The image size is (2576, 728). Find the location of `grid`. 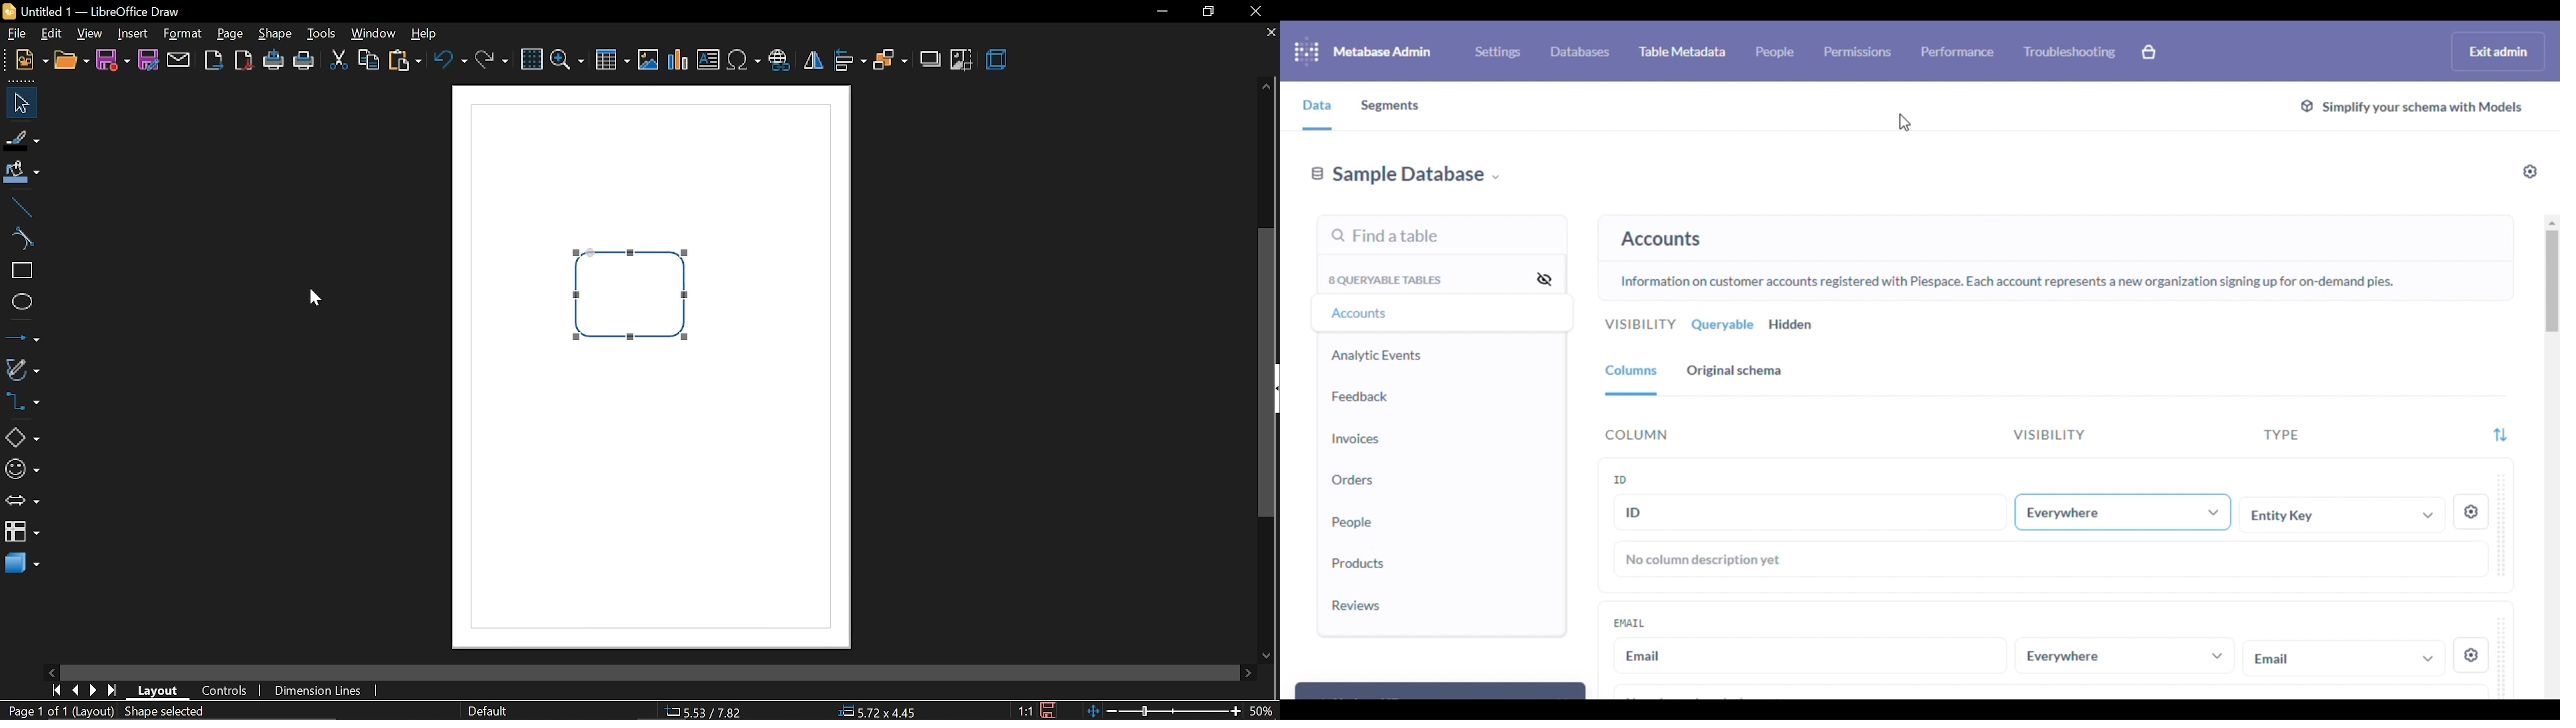

grid is located at coordinates (532, 60).